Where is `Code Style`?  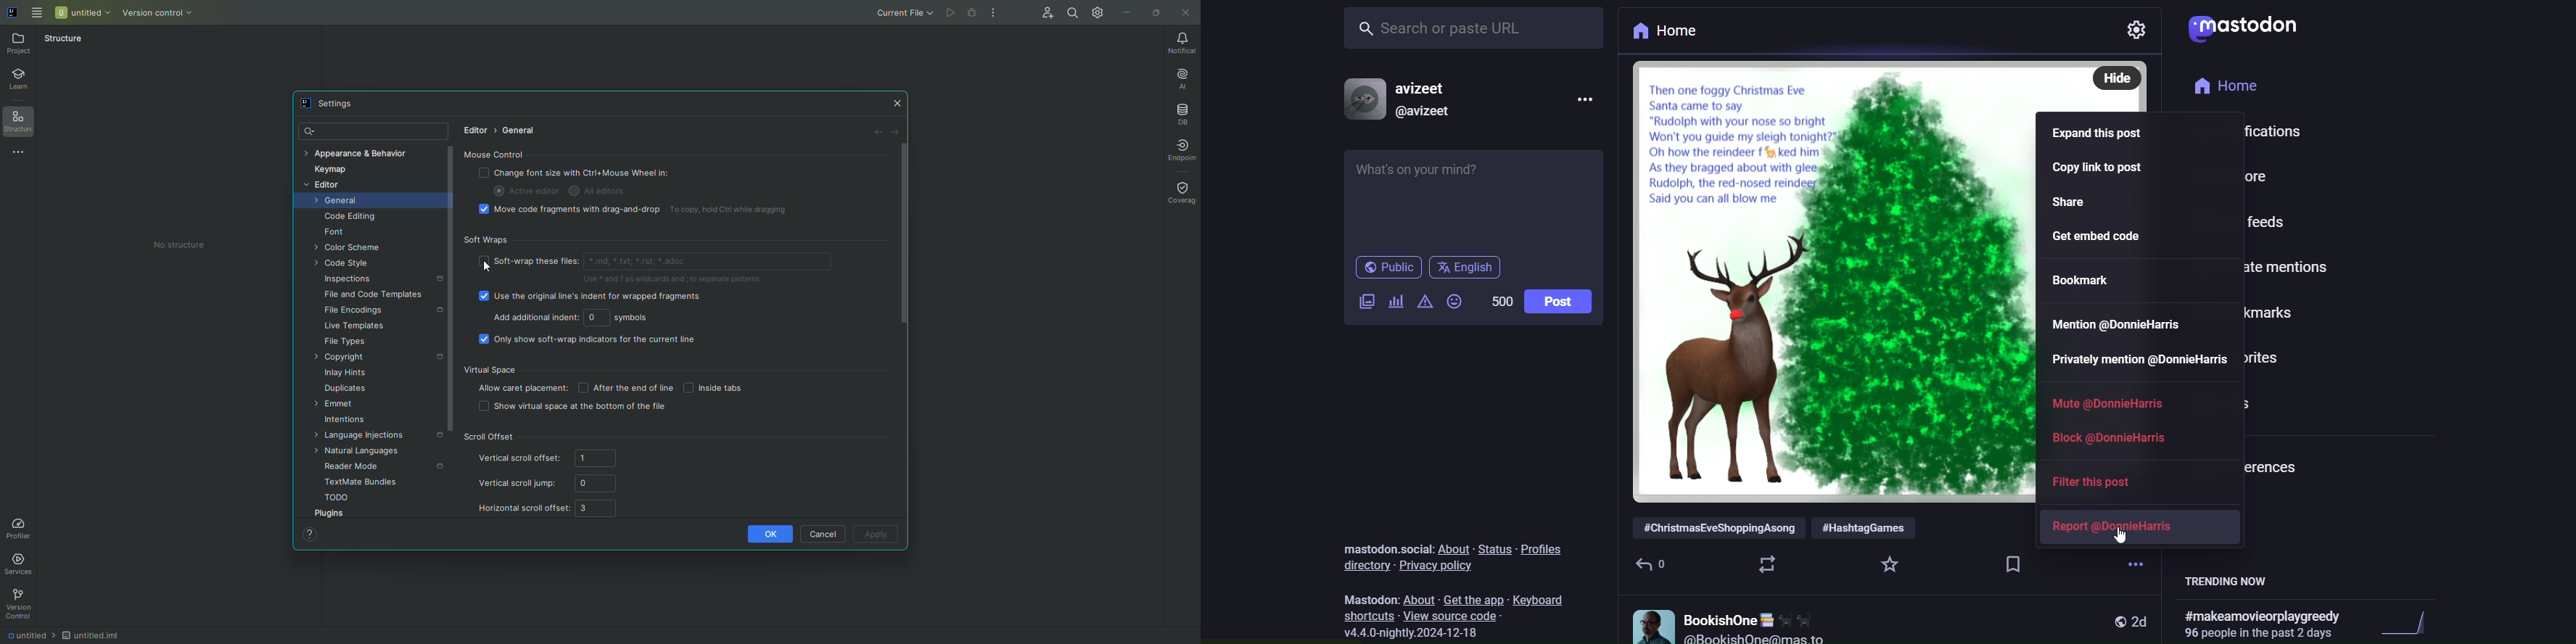 Code Style is located at coordinates (343, 265).